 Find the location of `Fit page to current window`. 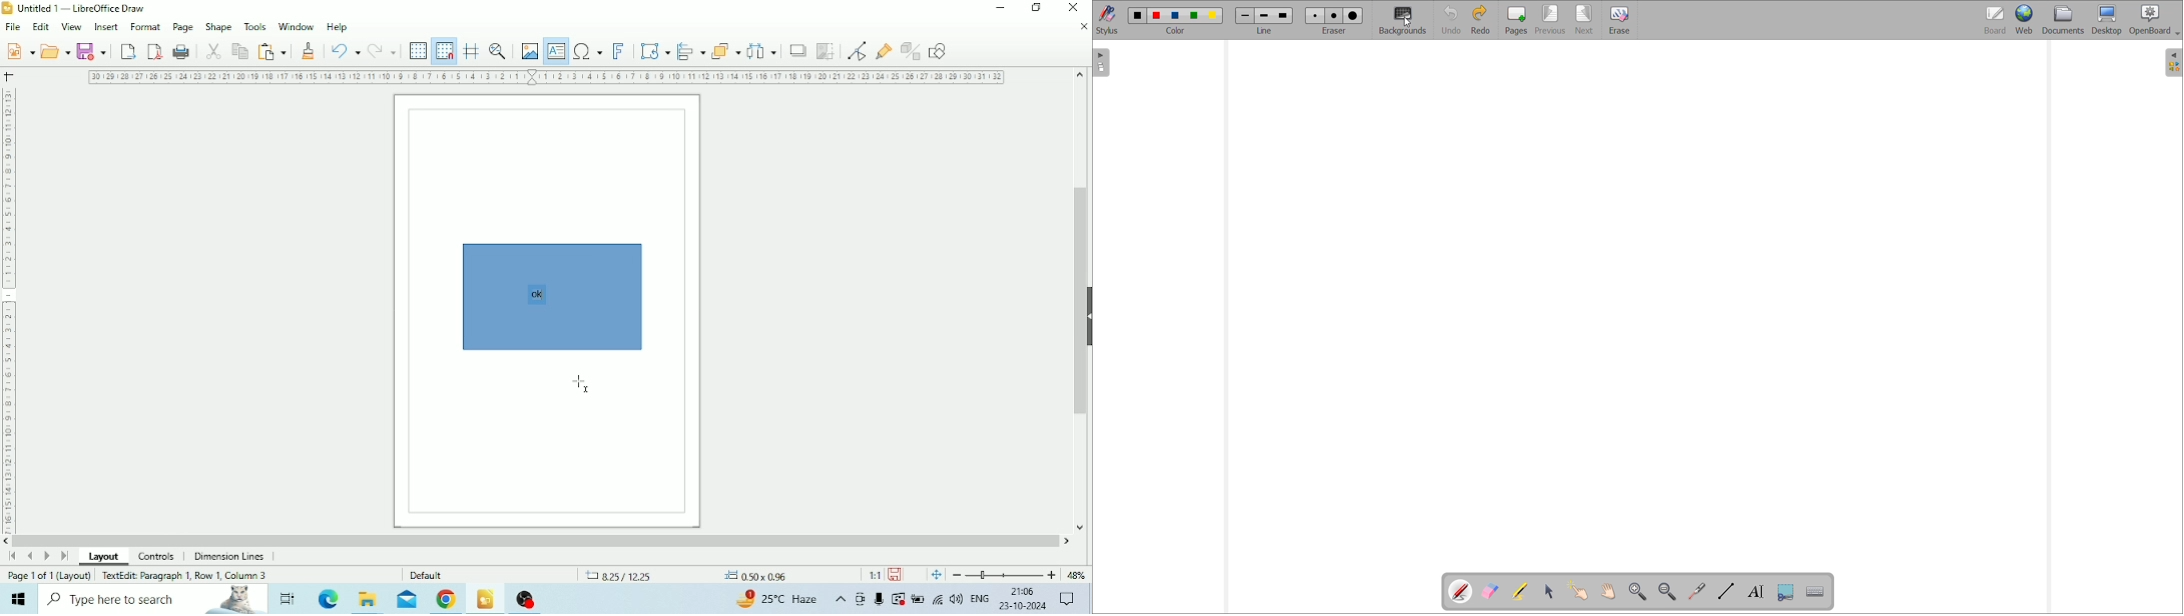

Fit page to current window is located at coordinates (936, 575).